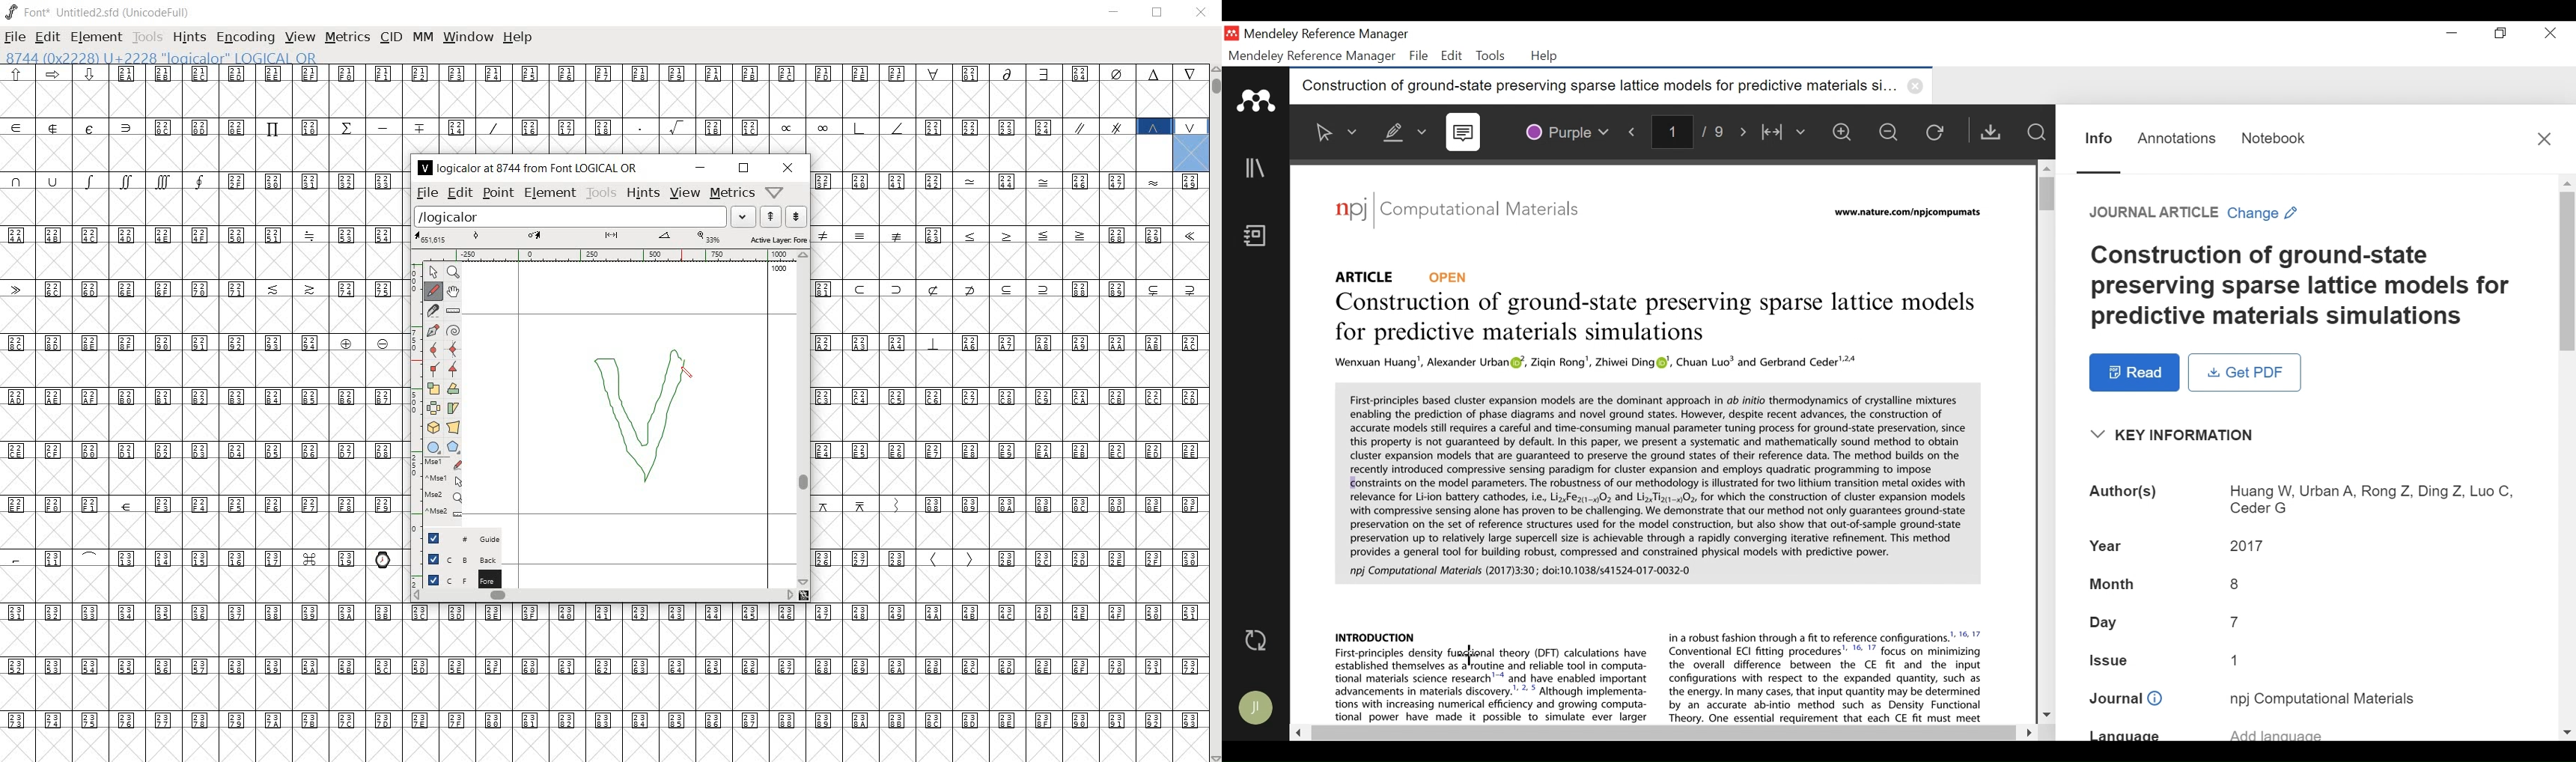 The height and width of the screenshot is (784, 2576). Describe the element at coordinates (454, 388) in the screenshot. I see `flip the selection` at that location.